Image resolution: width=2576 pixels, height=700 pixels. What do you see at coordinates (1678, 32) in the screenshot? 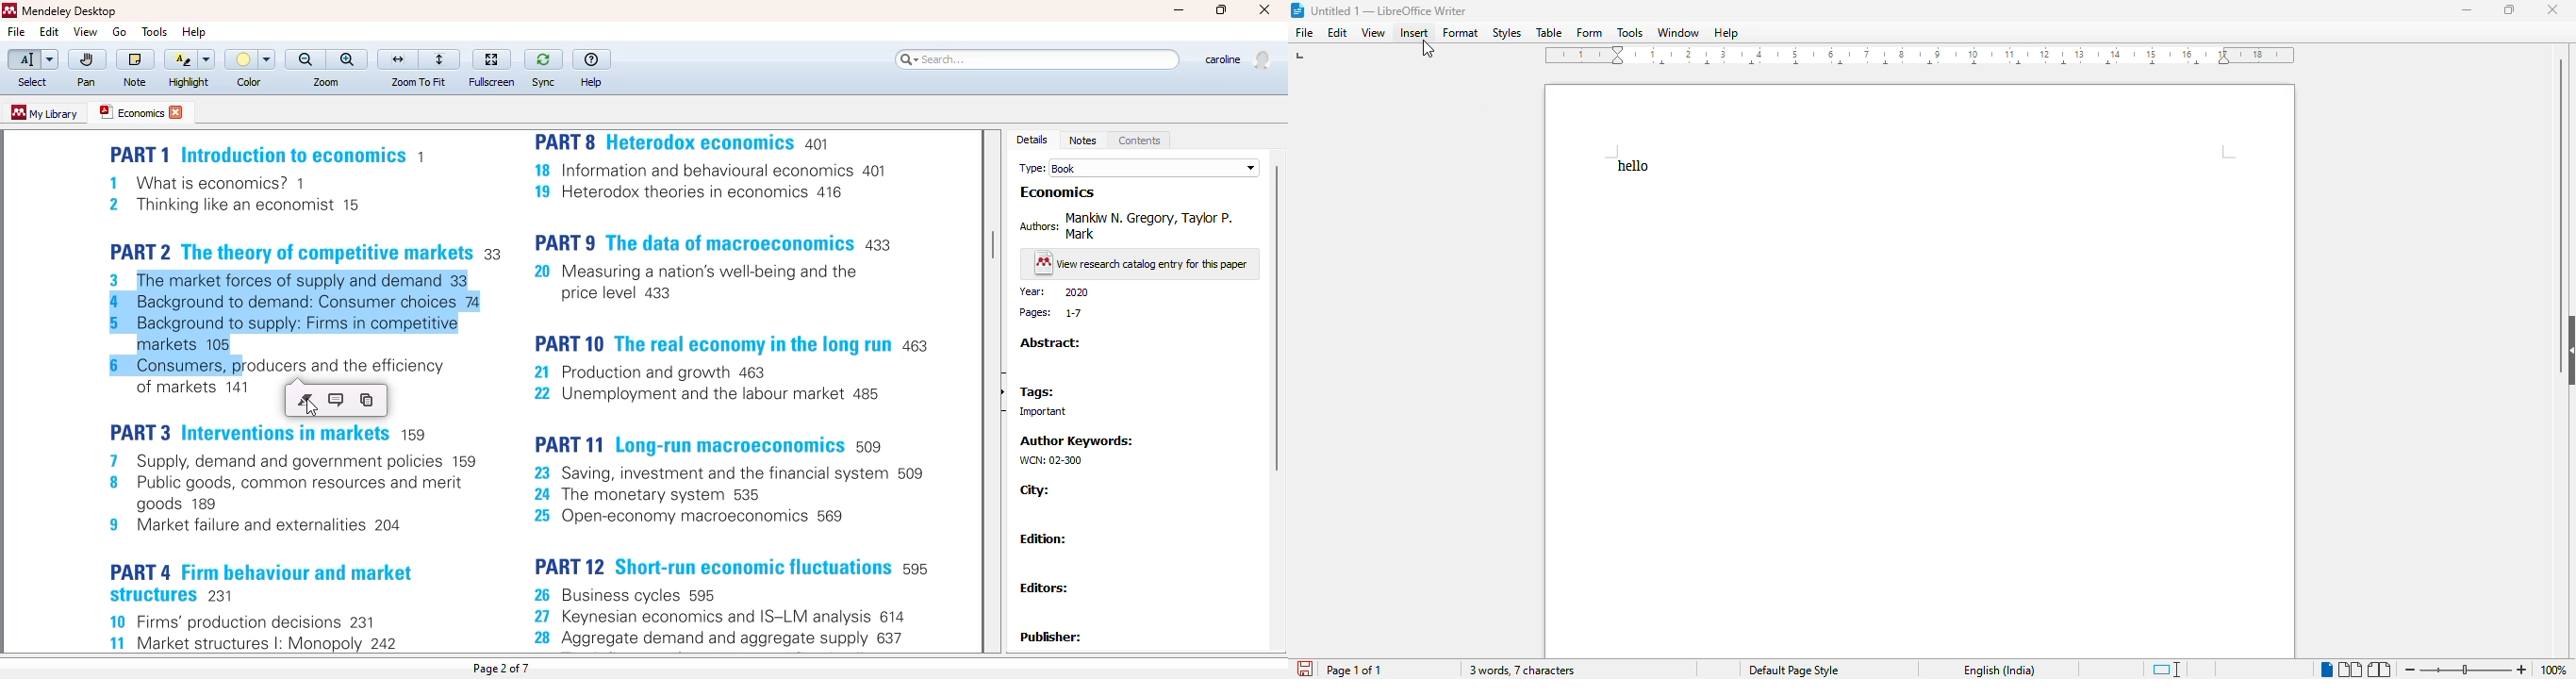
I see `window` at bounding box center [1678, 32].